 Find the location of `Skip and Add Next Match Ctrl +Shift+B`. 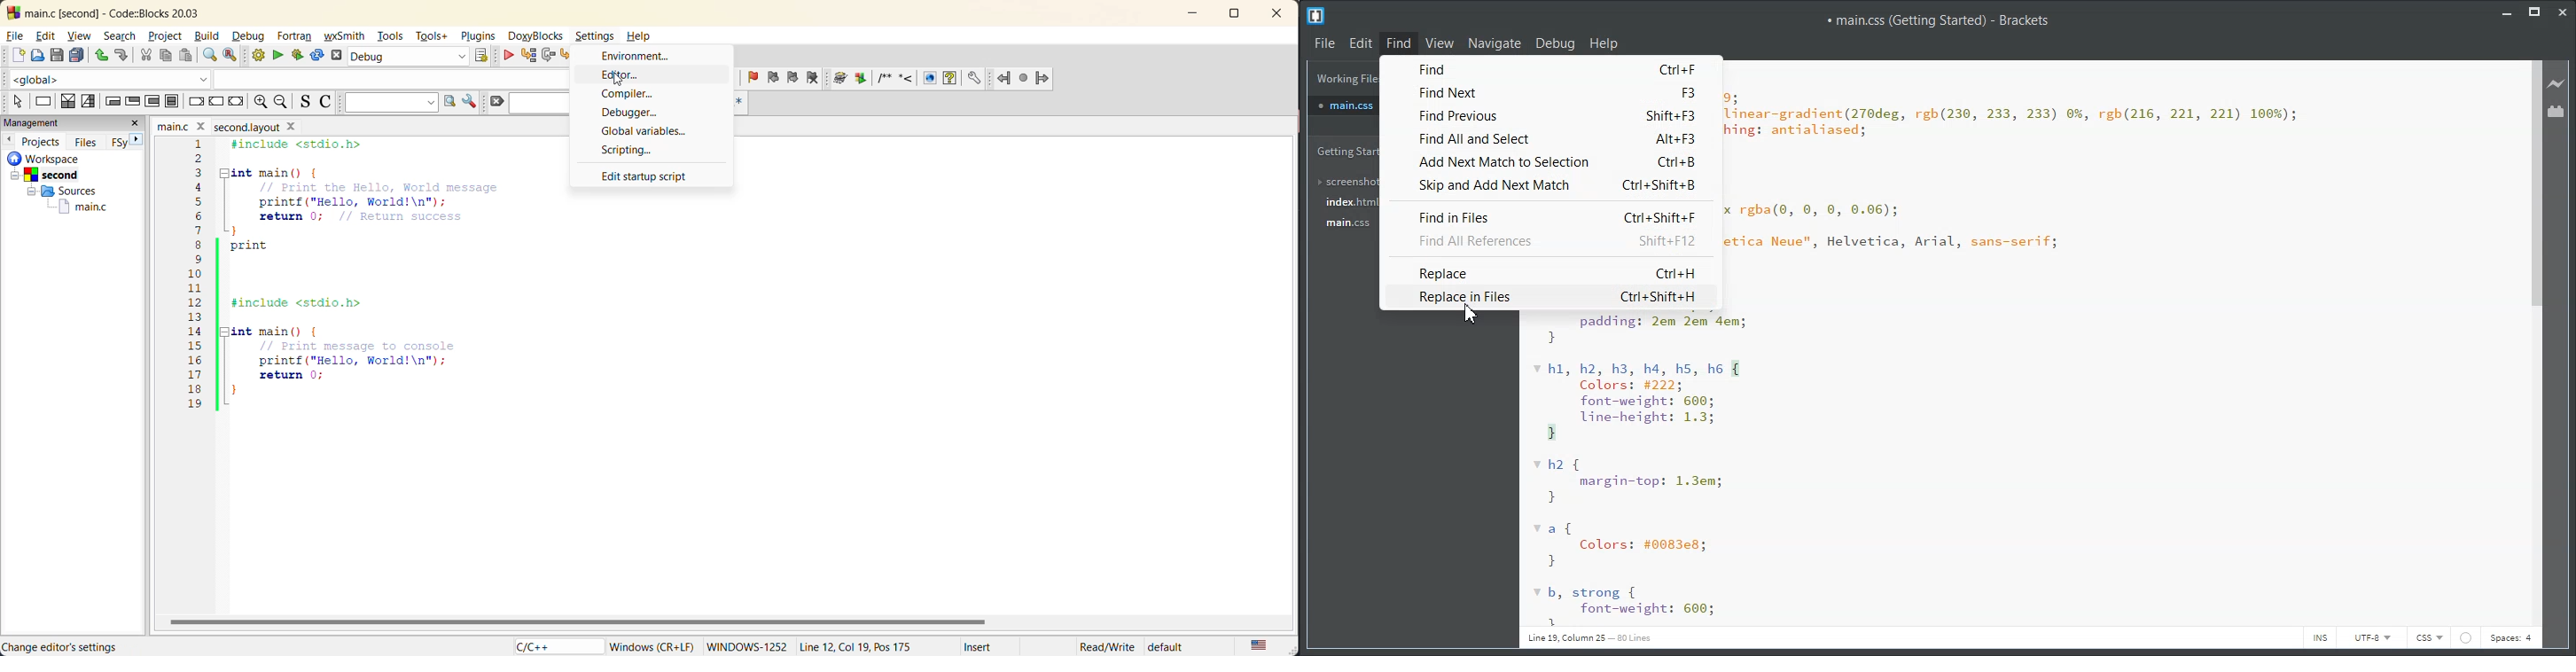

Skip and Add Next Match Ctrl +Shift+B is located at coordinates (1550, 185).